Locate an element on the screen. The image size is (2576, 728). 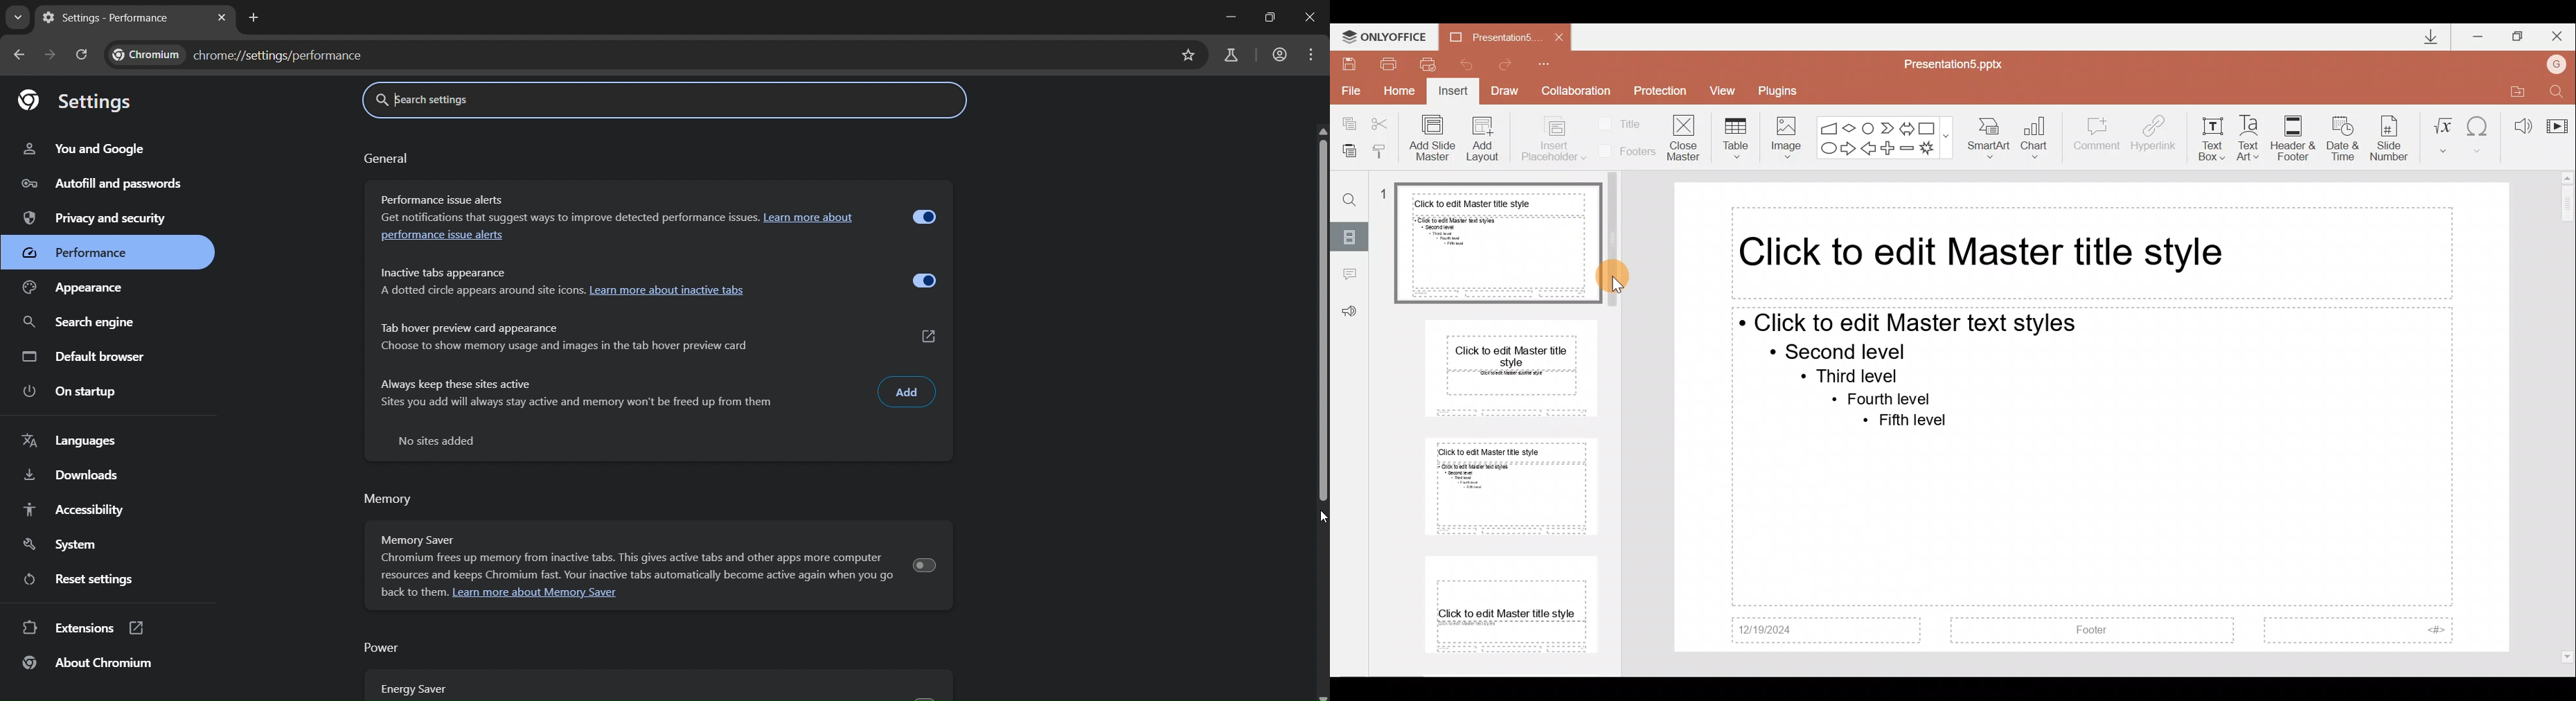
Text box is located at coordinates (2211, 136).